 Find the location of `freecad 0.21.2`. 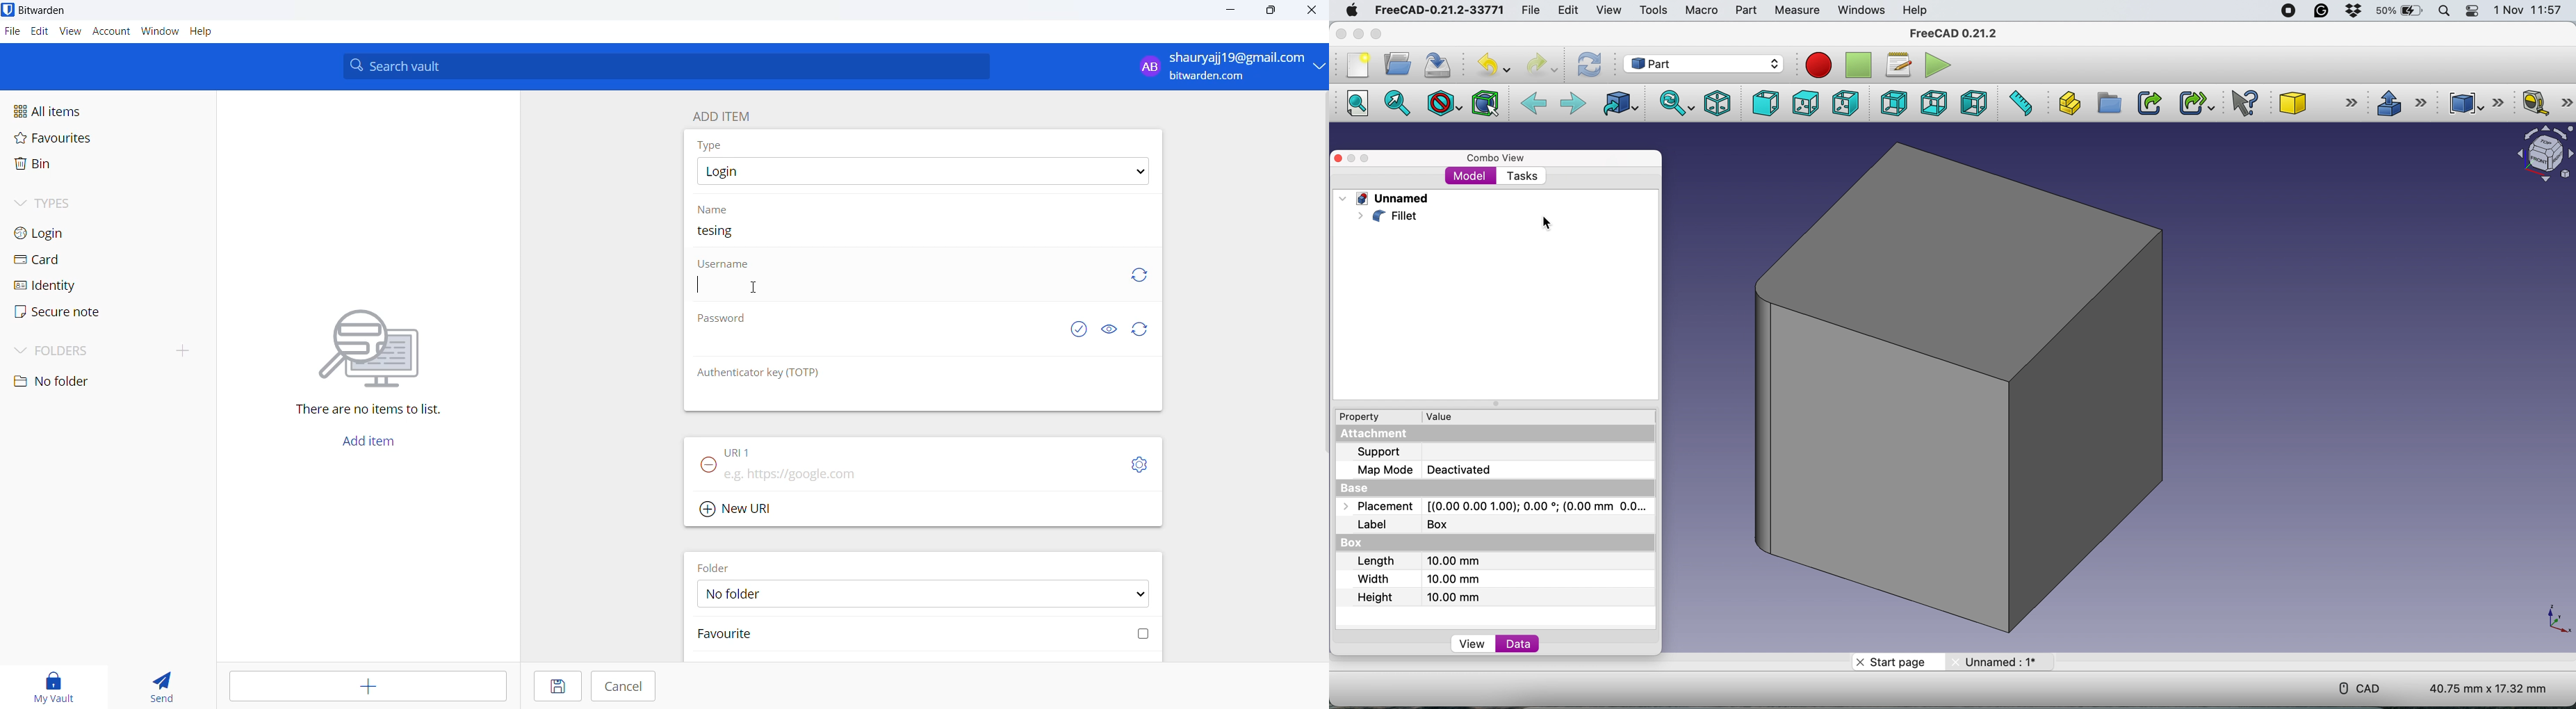

freecad 0.21.2 is located at coordinates (1955, 31).